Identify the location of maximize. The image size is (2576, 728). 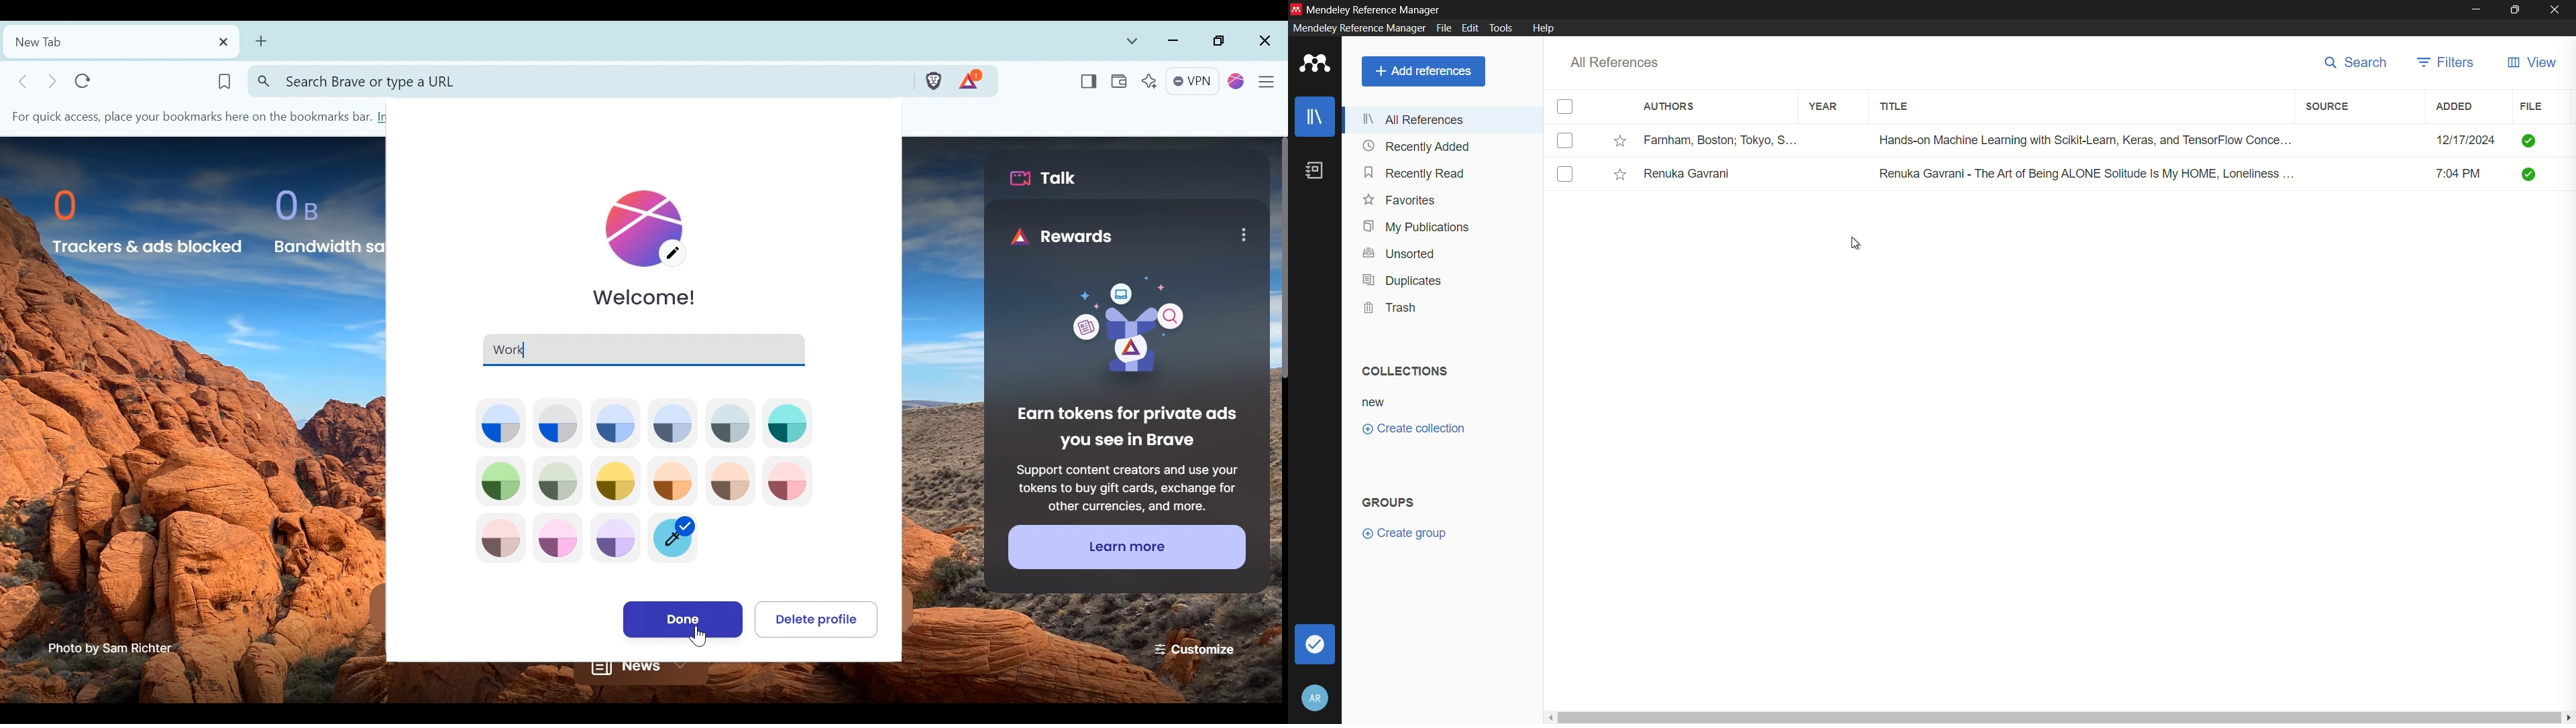
(2515, 9).